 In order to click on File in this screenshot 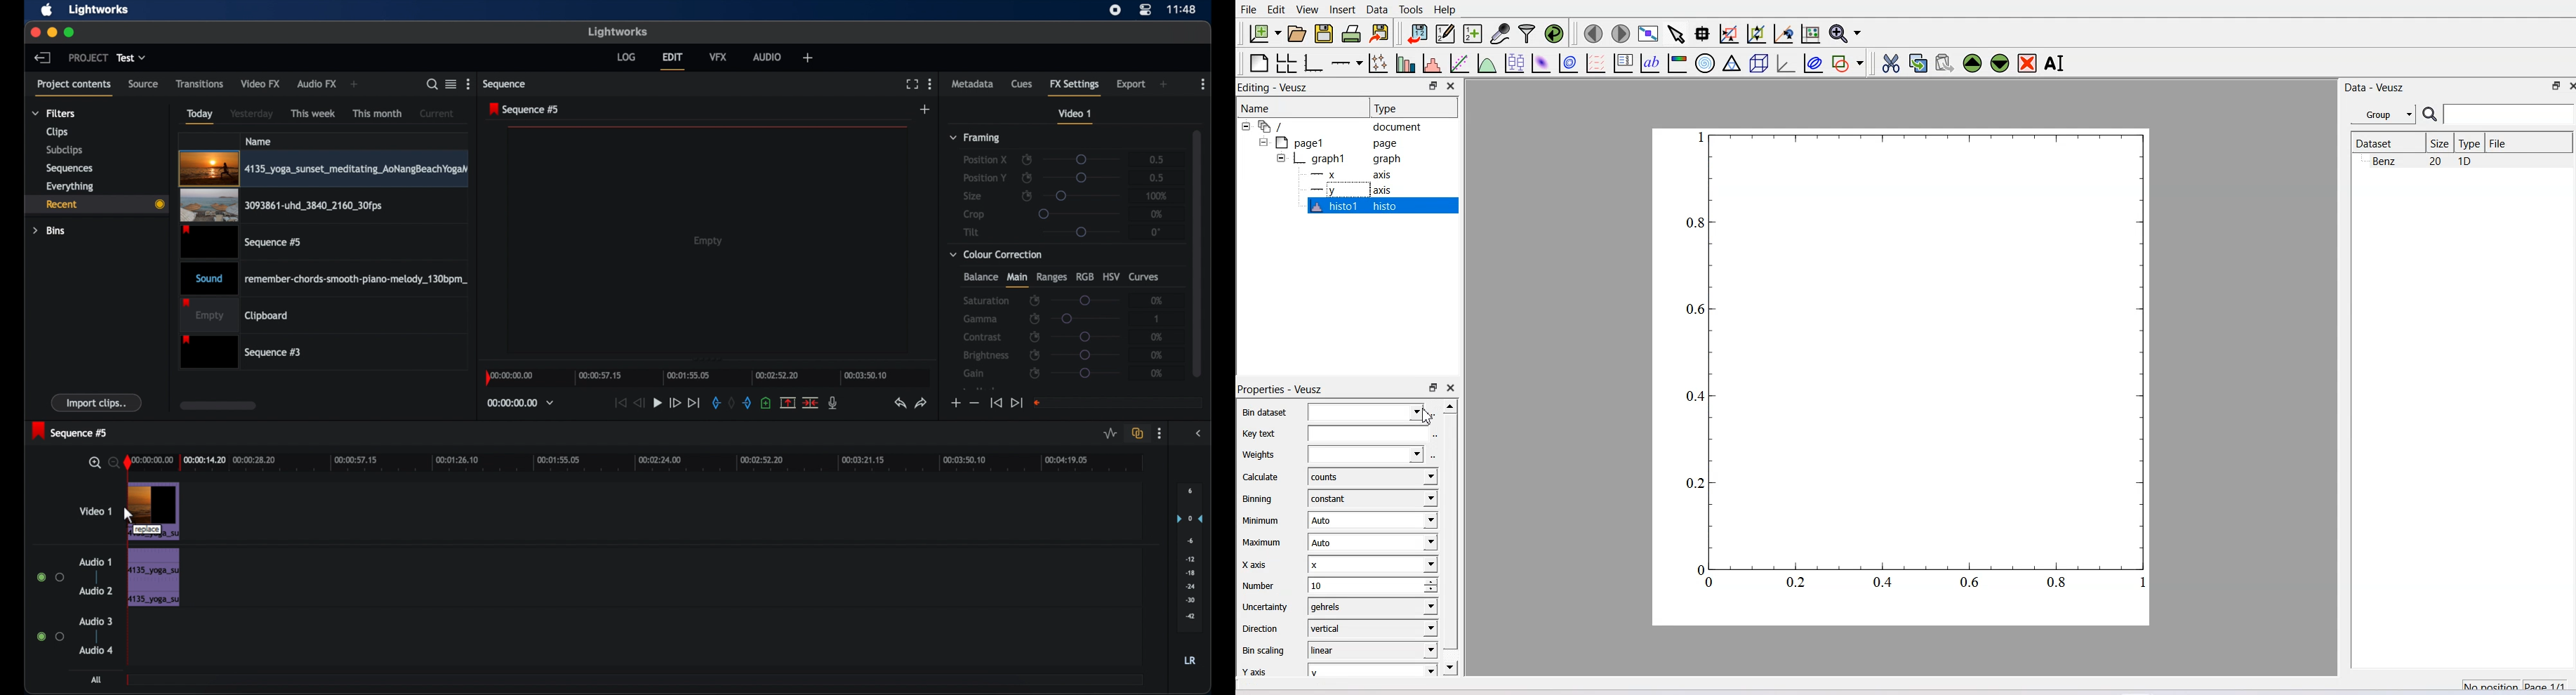, I will do `click(1249, 9)`.